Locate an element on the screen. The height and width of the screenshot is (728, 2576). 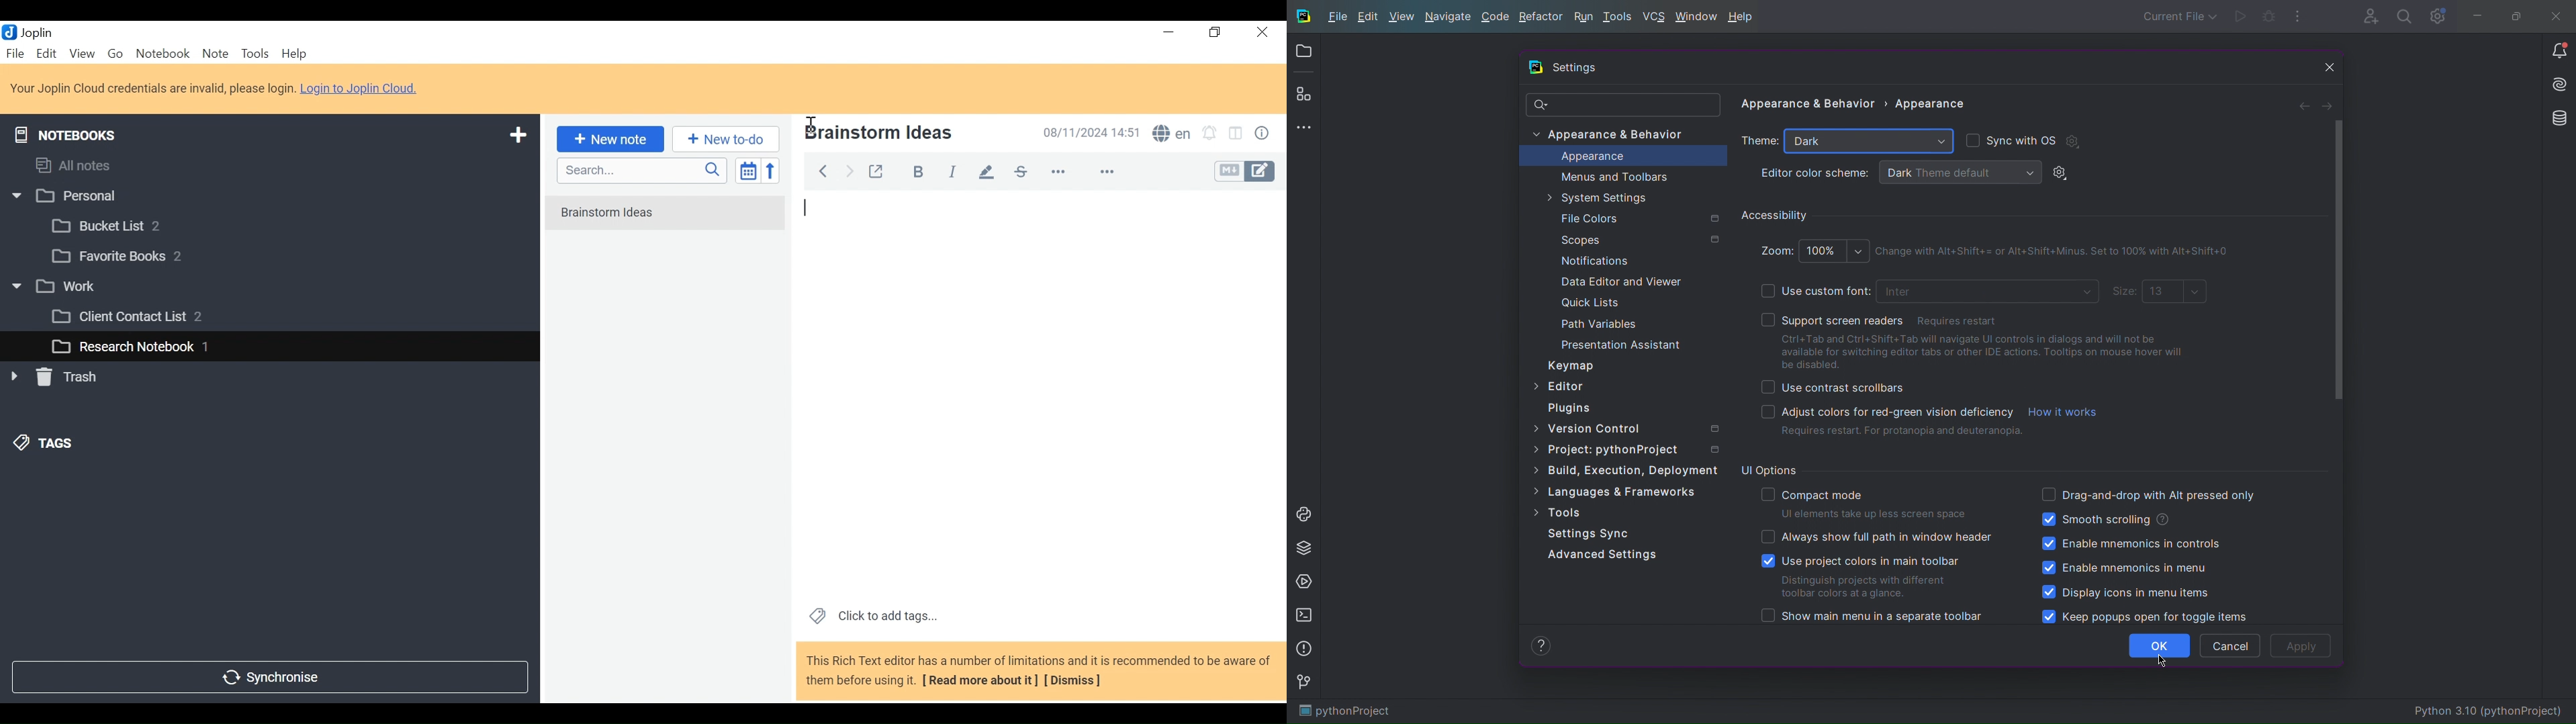
Go is located at coordinates (115, 52).